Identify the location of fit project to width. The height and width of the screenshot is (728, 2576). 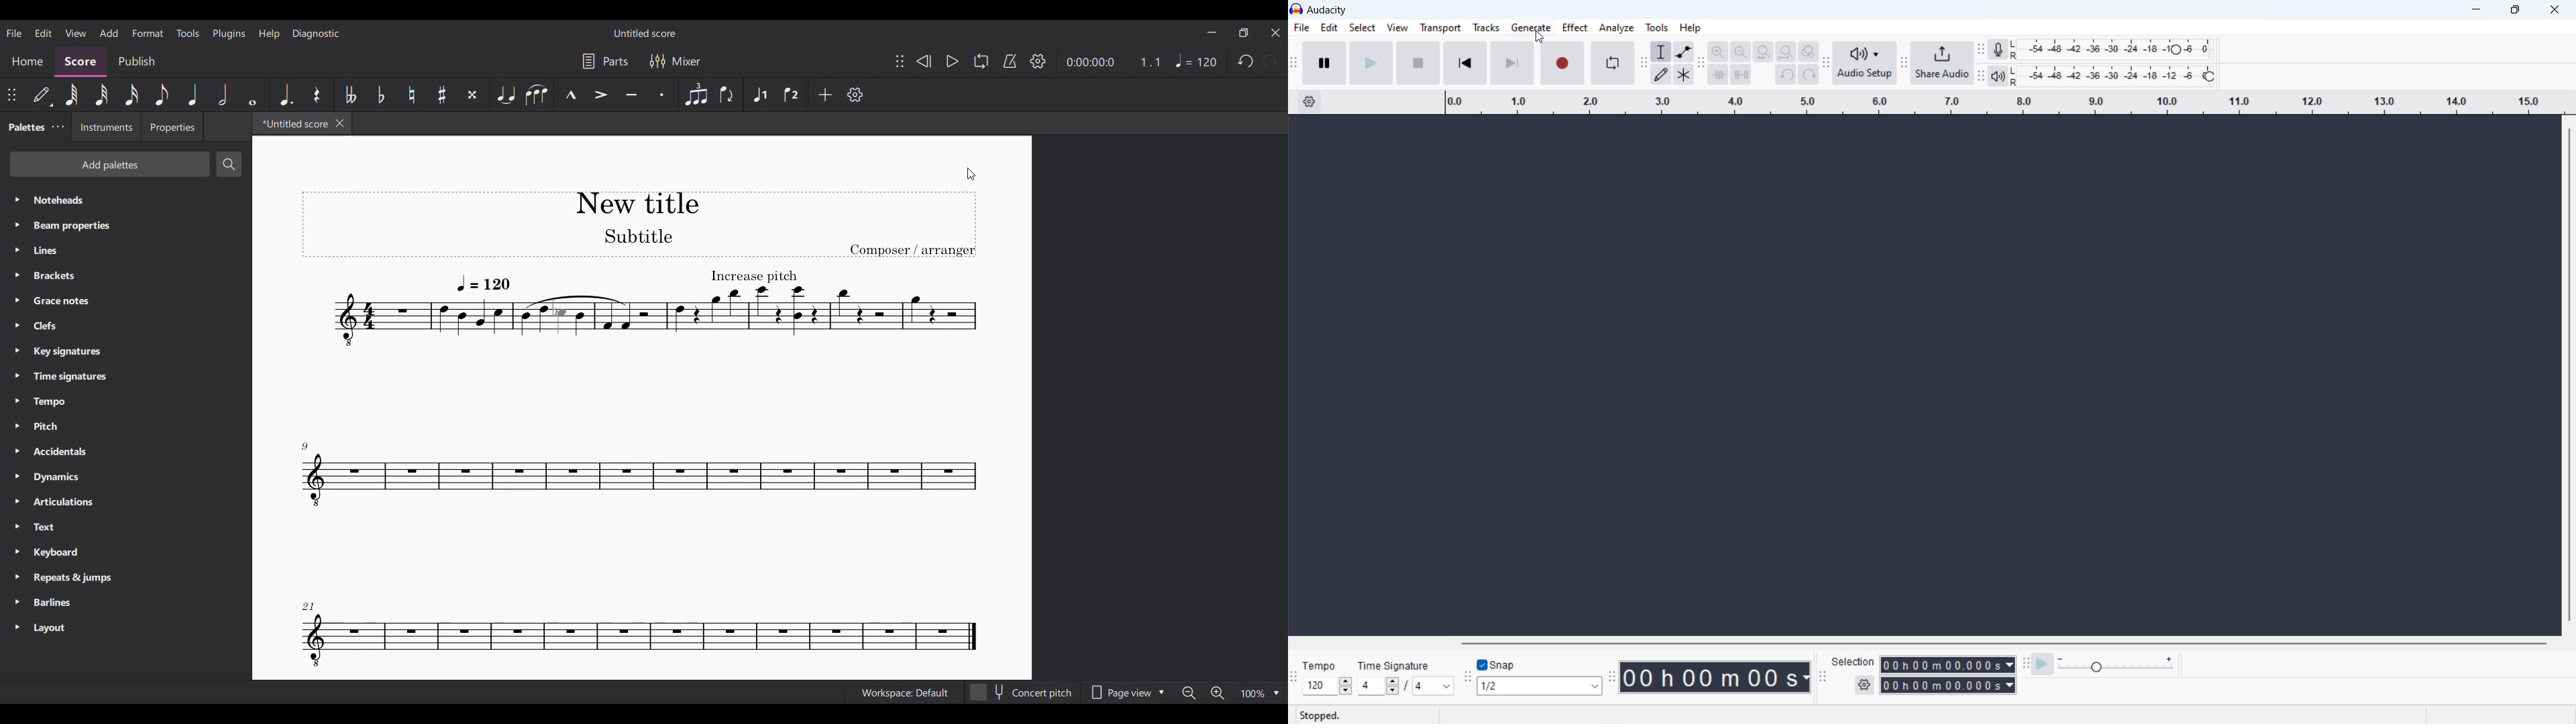
(1786, 52).